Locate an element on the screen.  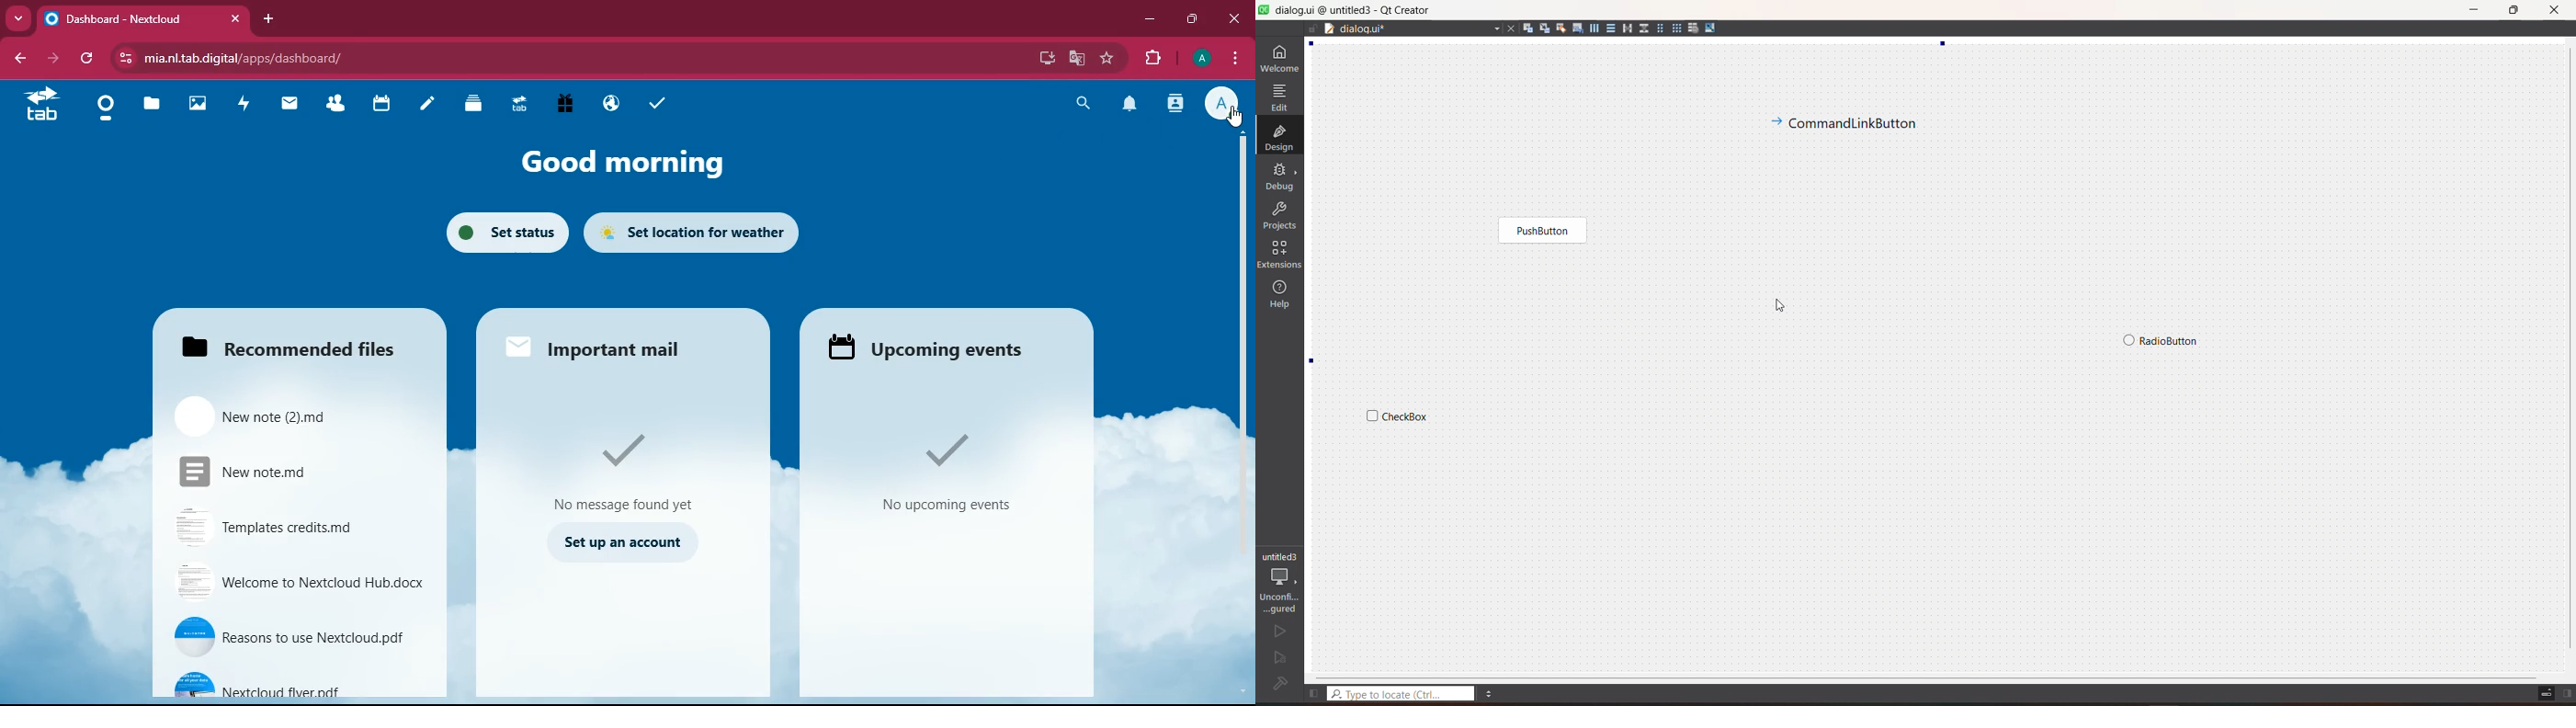
project configuration is located at coordinates (1281, 582).